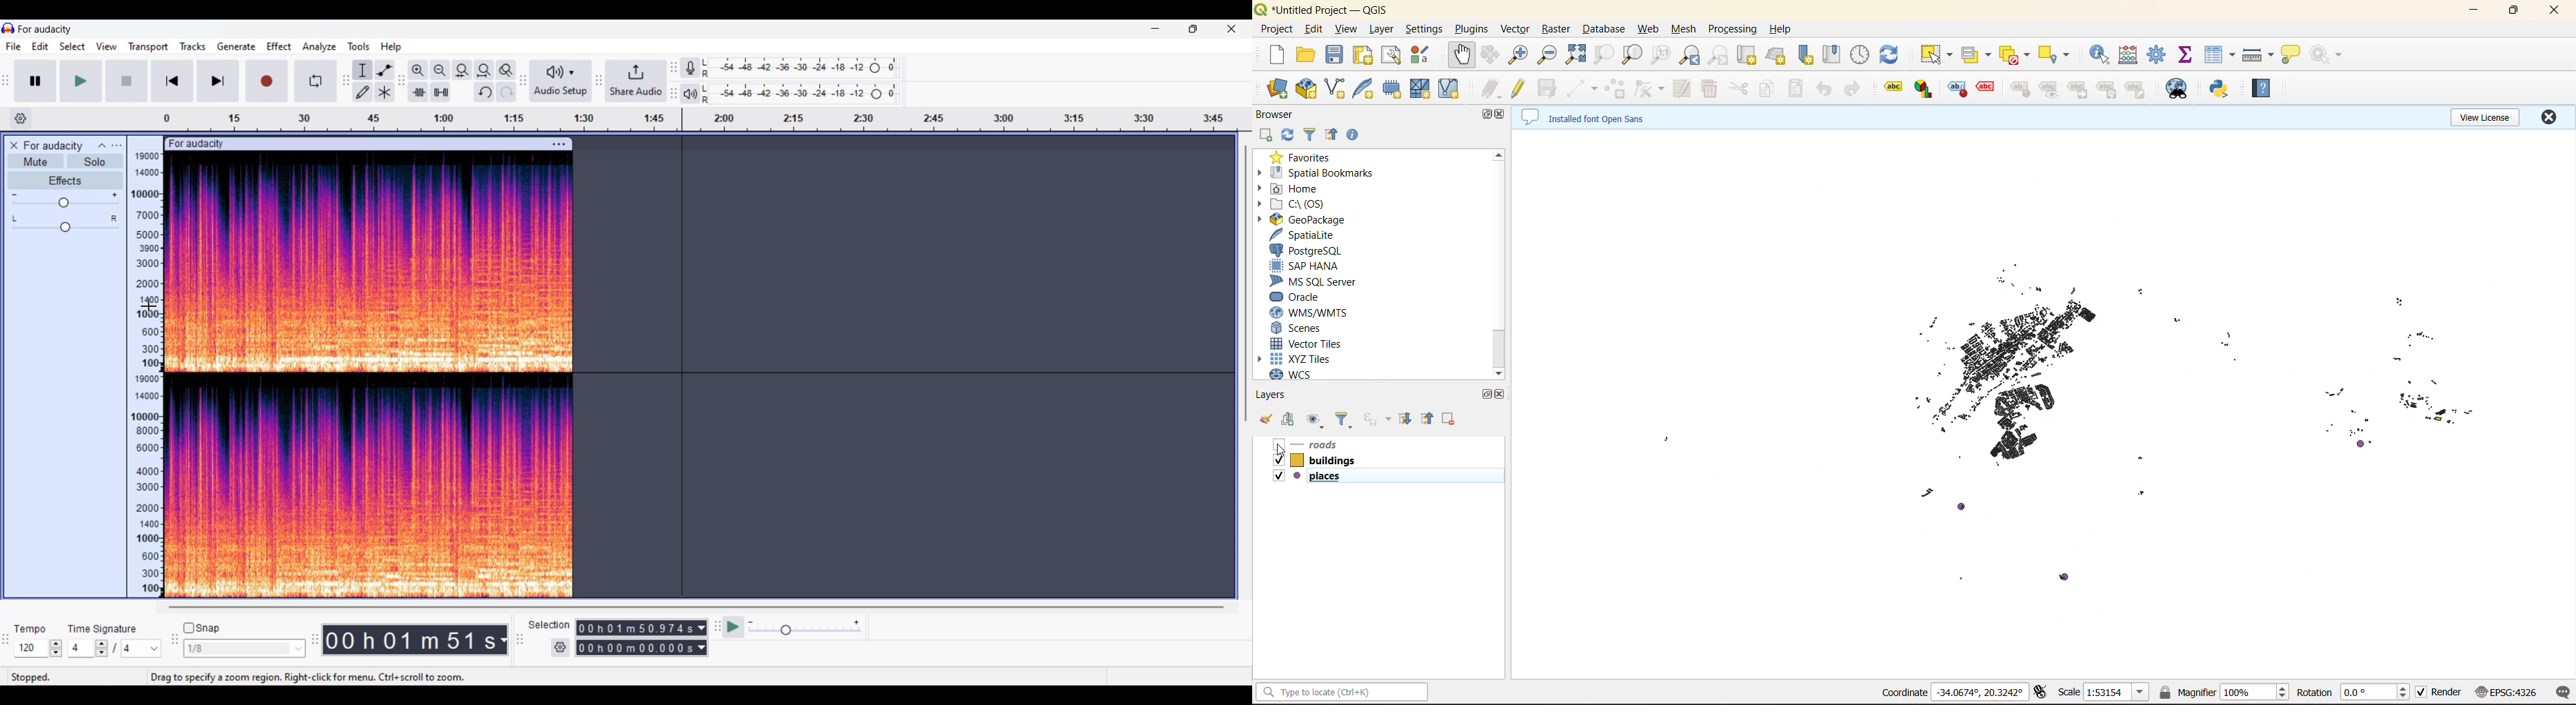 This screenshot has height=728, width=2576. What do you see at coordinates (172, 80) in the screenshot?
I see `Skip/Select to start` at bounding box center [172, 80].